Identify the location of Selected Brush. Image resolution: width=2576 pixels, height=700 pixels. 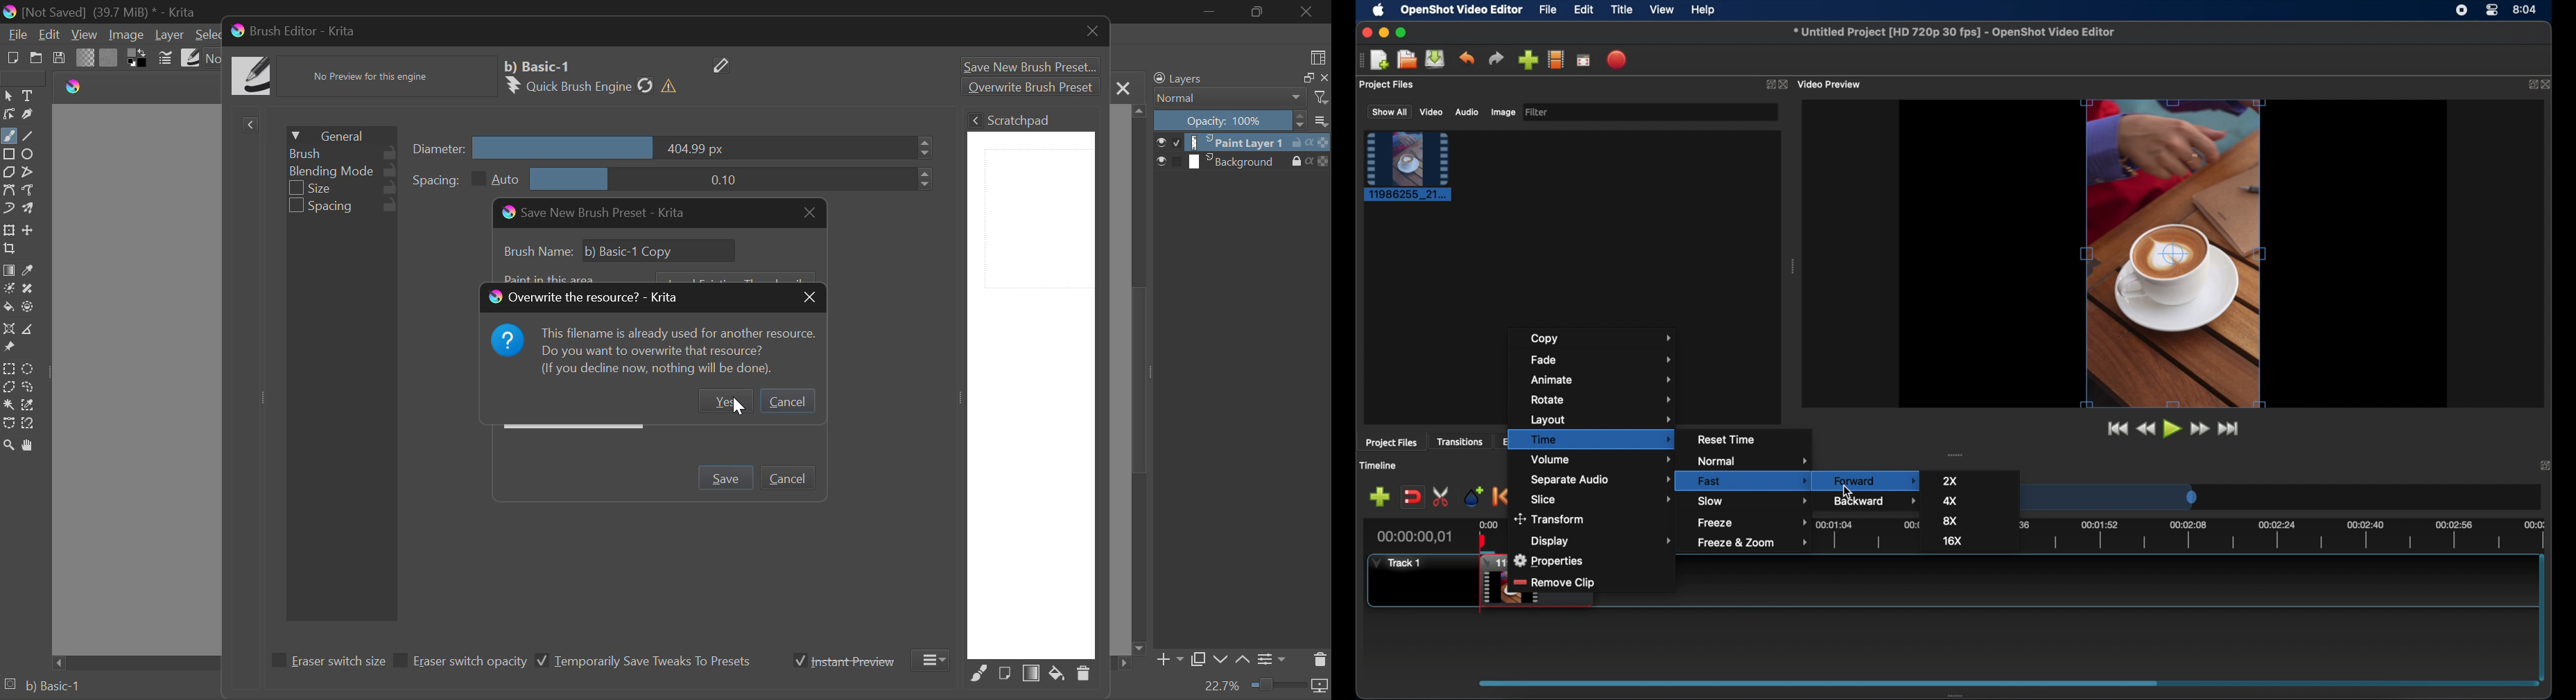
(539, 67).